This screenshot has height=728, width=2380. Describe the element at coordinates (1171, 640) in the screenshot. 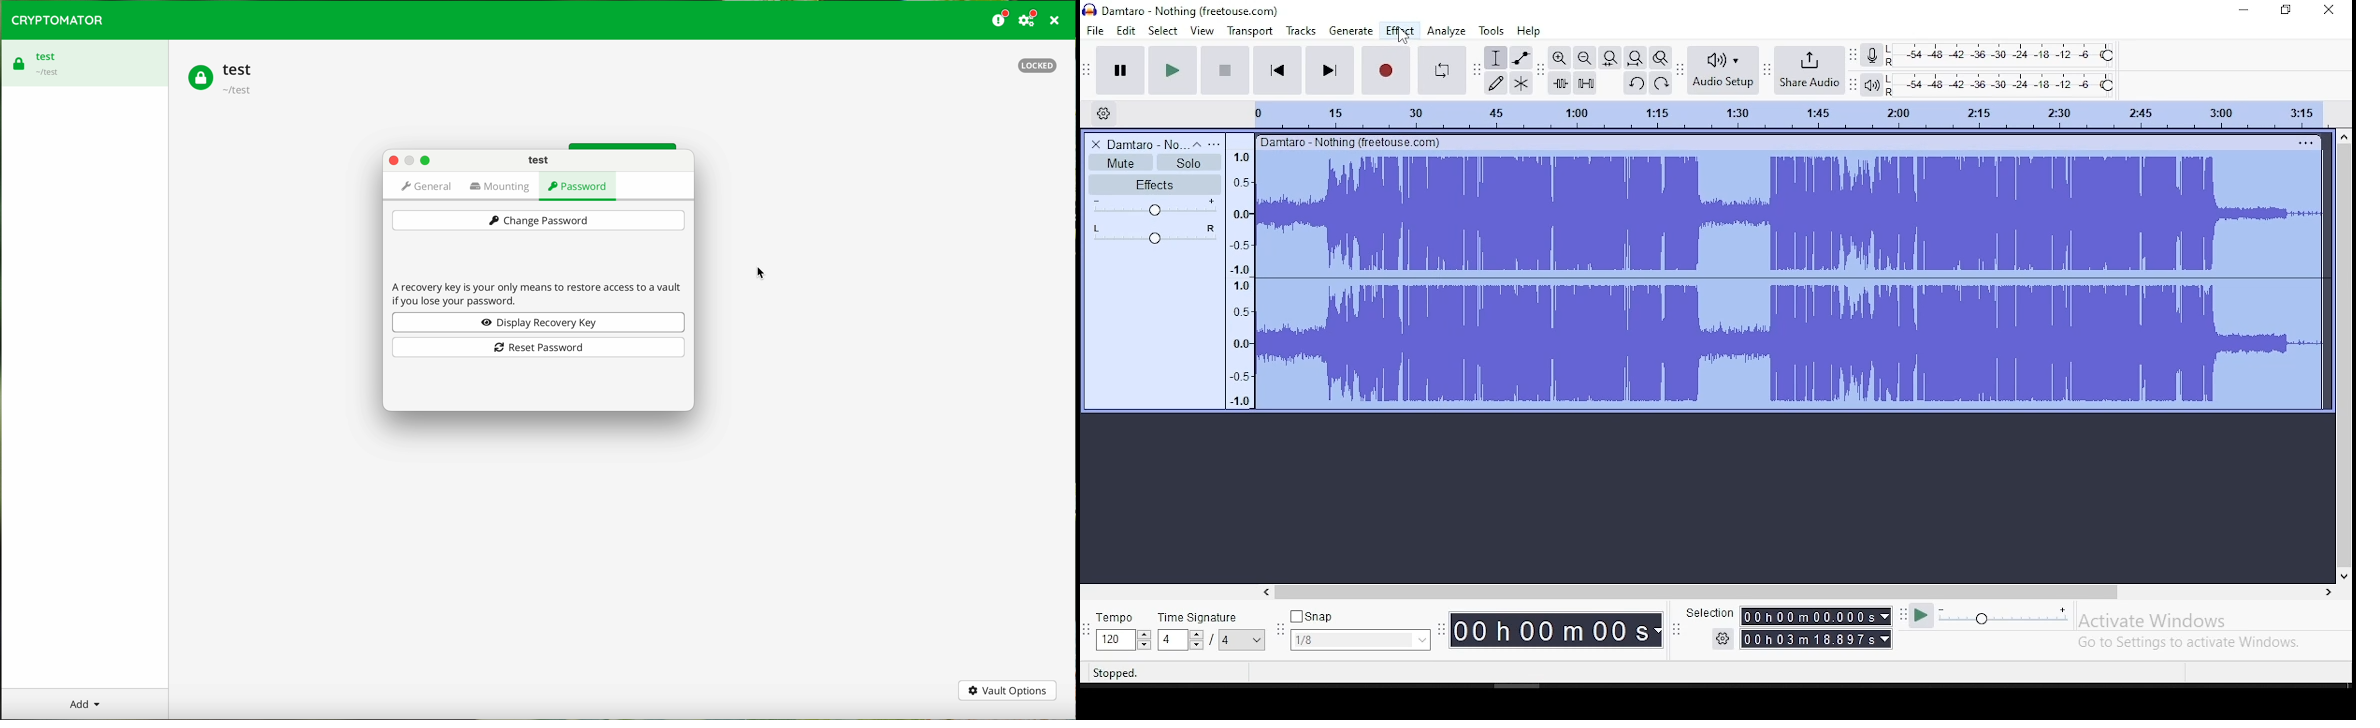

I see `4` at that location.